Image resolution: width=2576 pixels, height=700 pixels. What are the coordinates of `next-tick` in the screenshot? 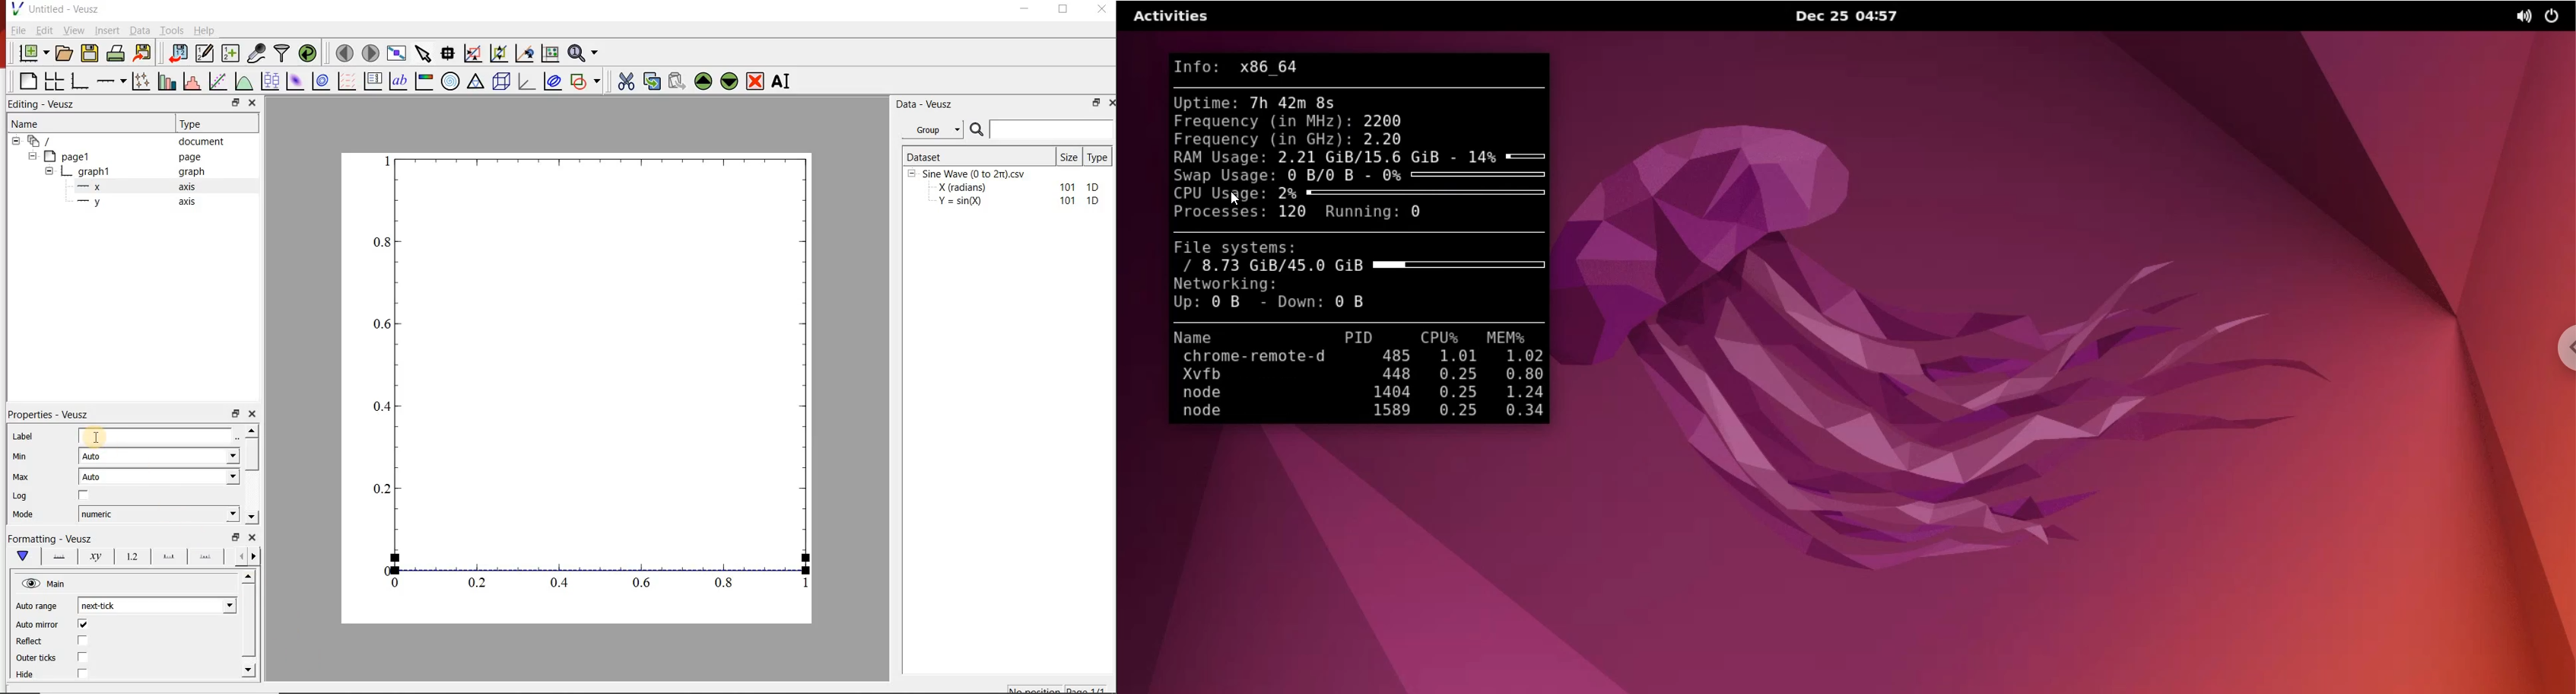 It's located at (157, 604).